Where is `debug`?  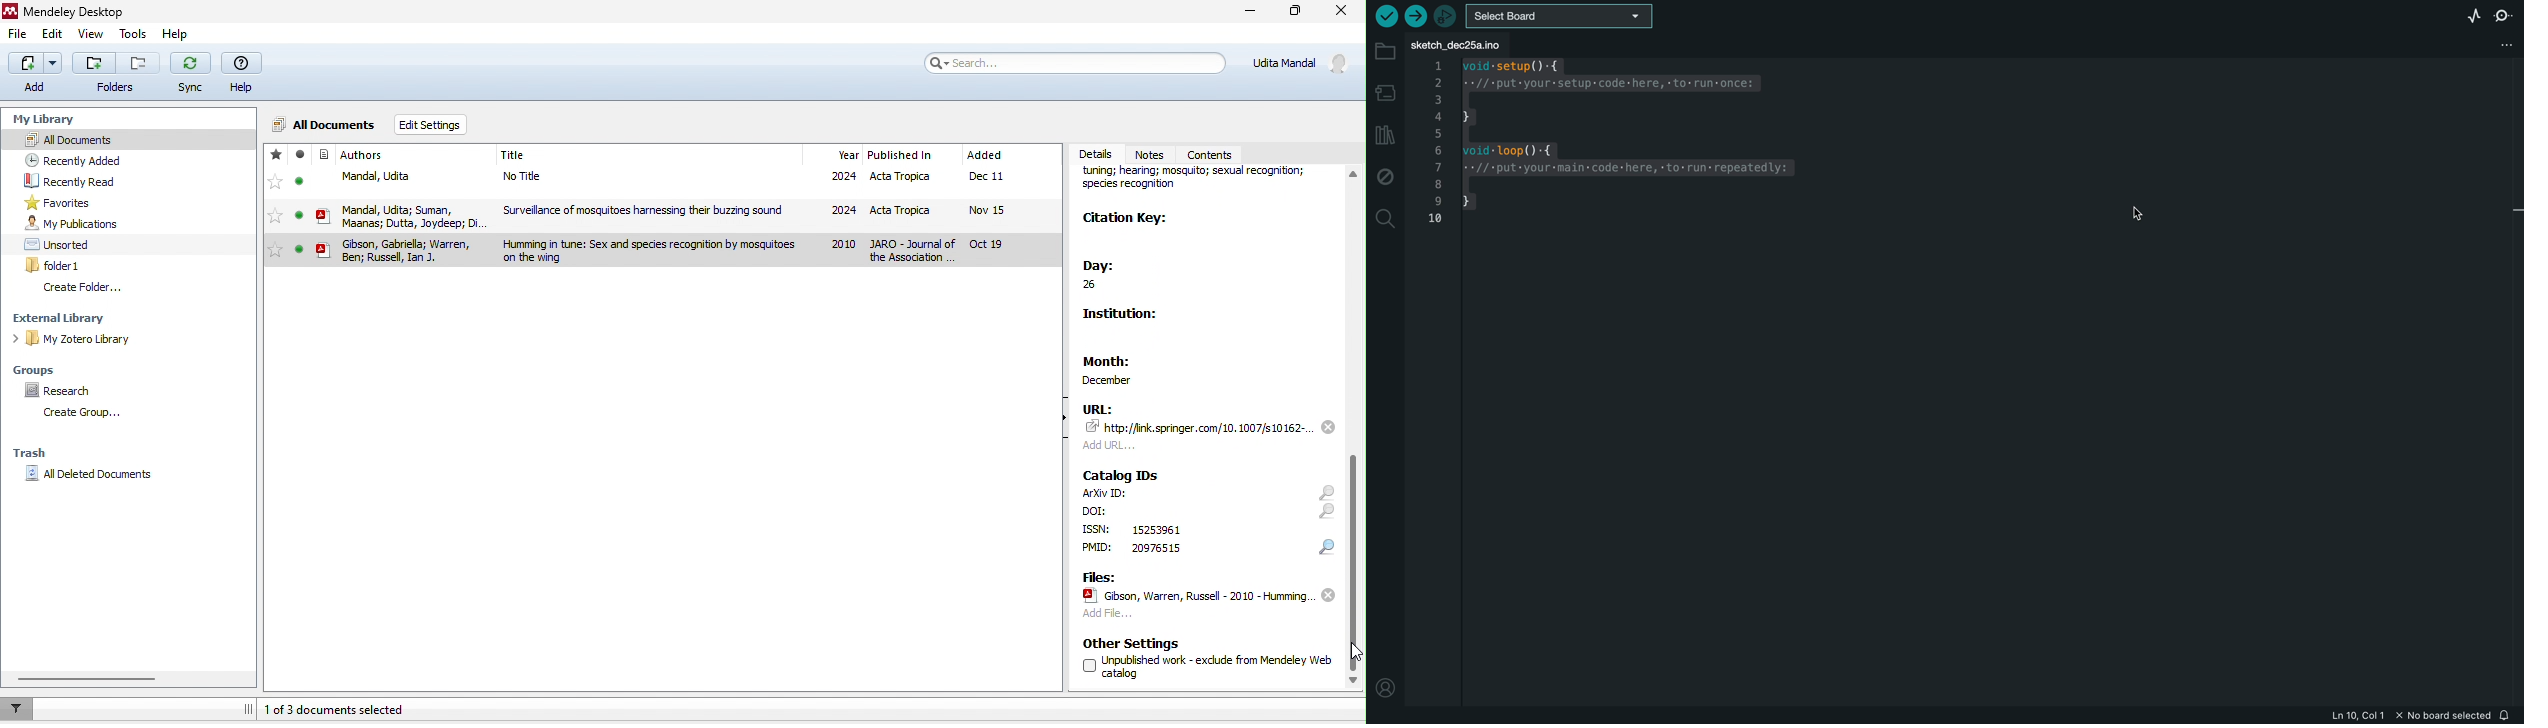 debug is located at coordinates (1385, 176).